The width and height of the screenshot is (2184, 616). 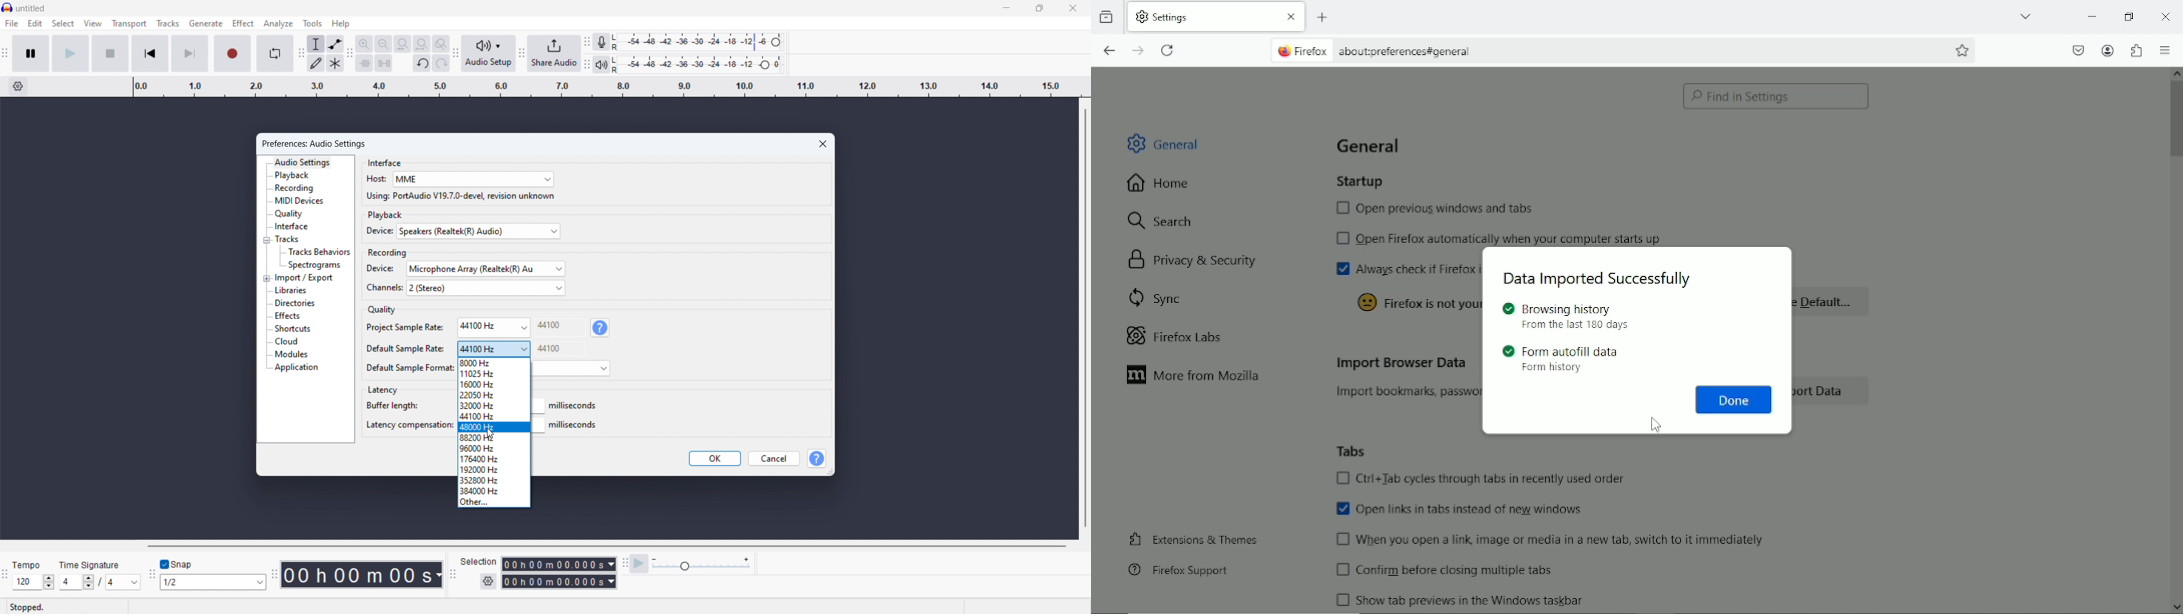 What do you see at coordinates (1368, 141) in the screenshot?
I see `General` at bounding box center [1368, 141].